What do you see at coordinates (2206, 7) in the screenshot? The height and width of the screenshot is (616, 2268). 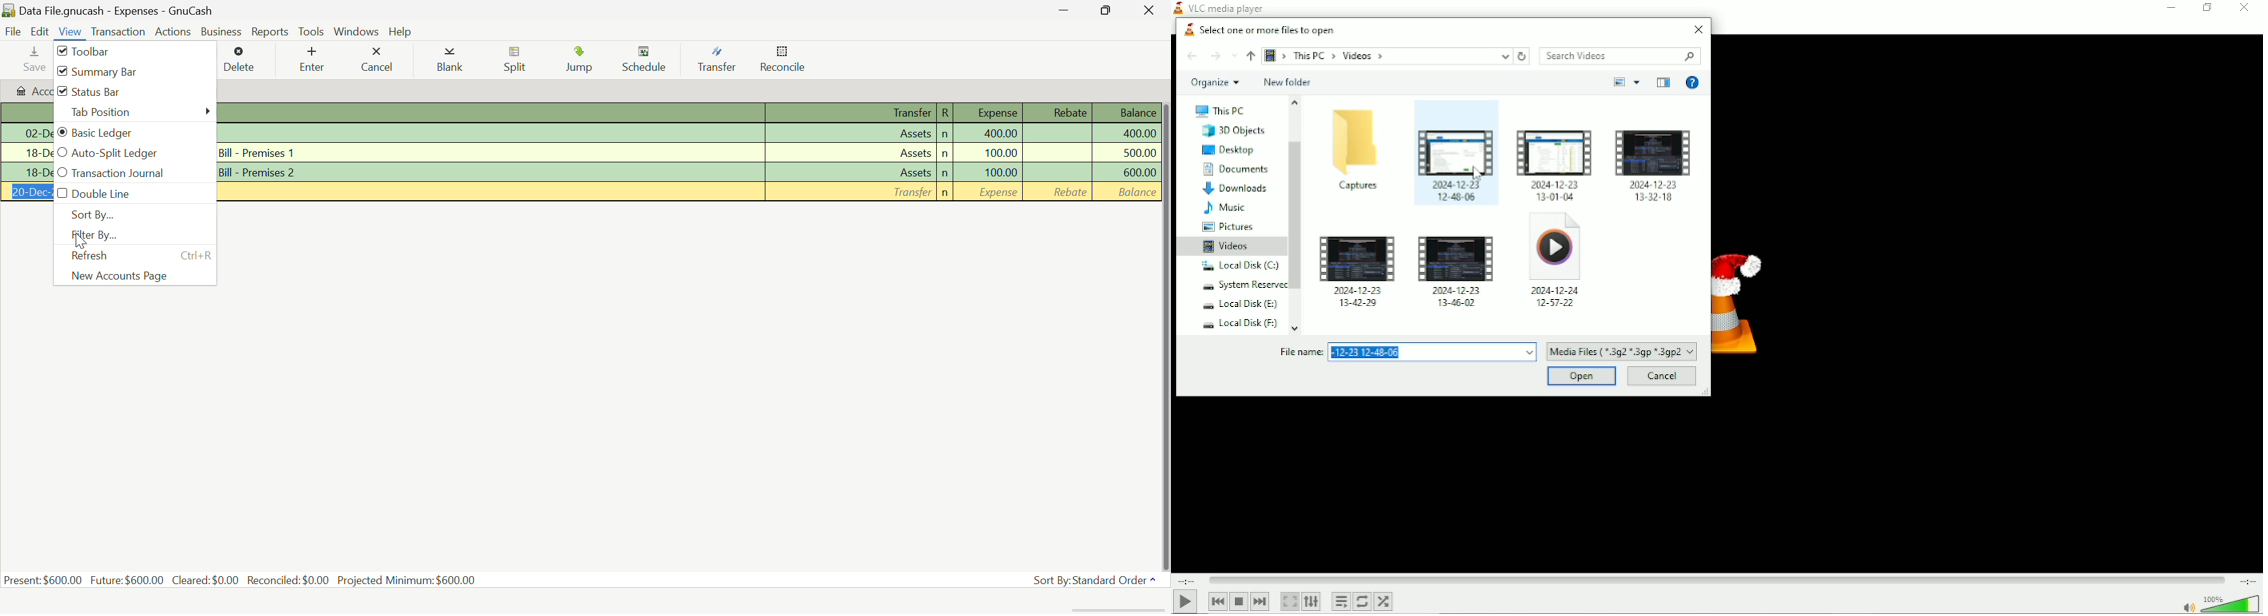 I see `Restore down` at bounding box center [2206, 7].